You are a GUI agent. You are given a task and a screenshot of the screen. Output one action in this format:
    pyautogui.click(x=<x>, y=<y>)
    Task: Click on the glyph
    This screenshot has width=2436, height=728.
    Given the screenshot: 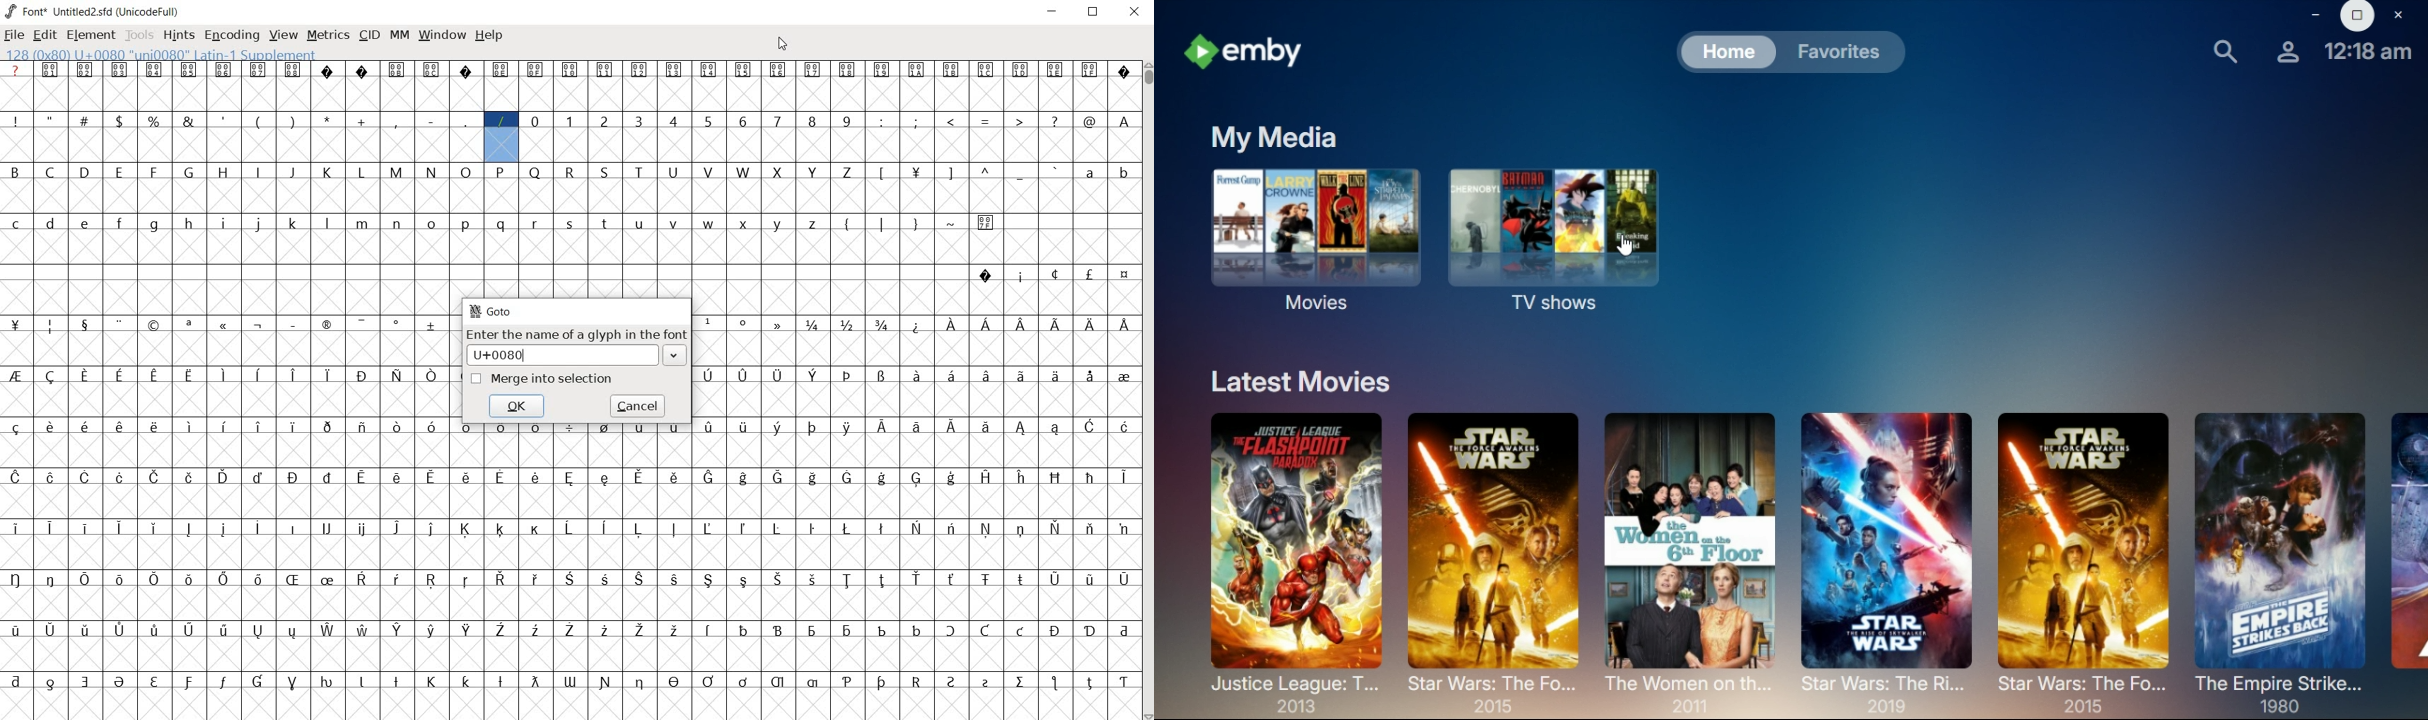 What is the action you would take?
    pyautogui.click(x=432, y=325)
    